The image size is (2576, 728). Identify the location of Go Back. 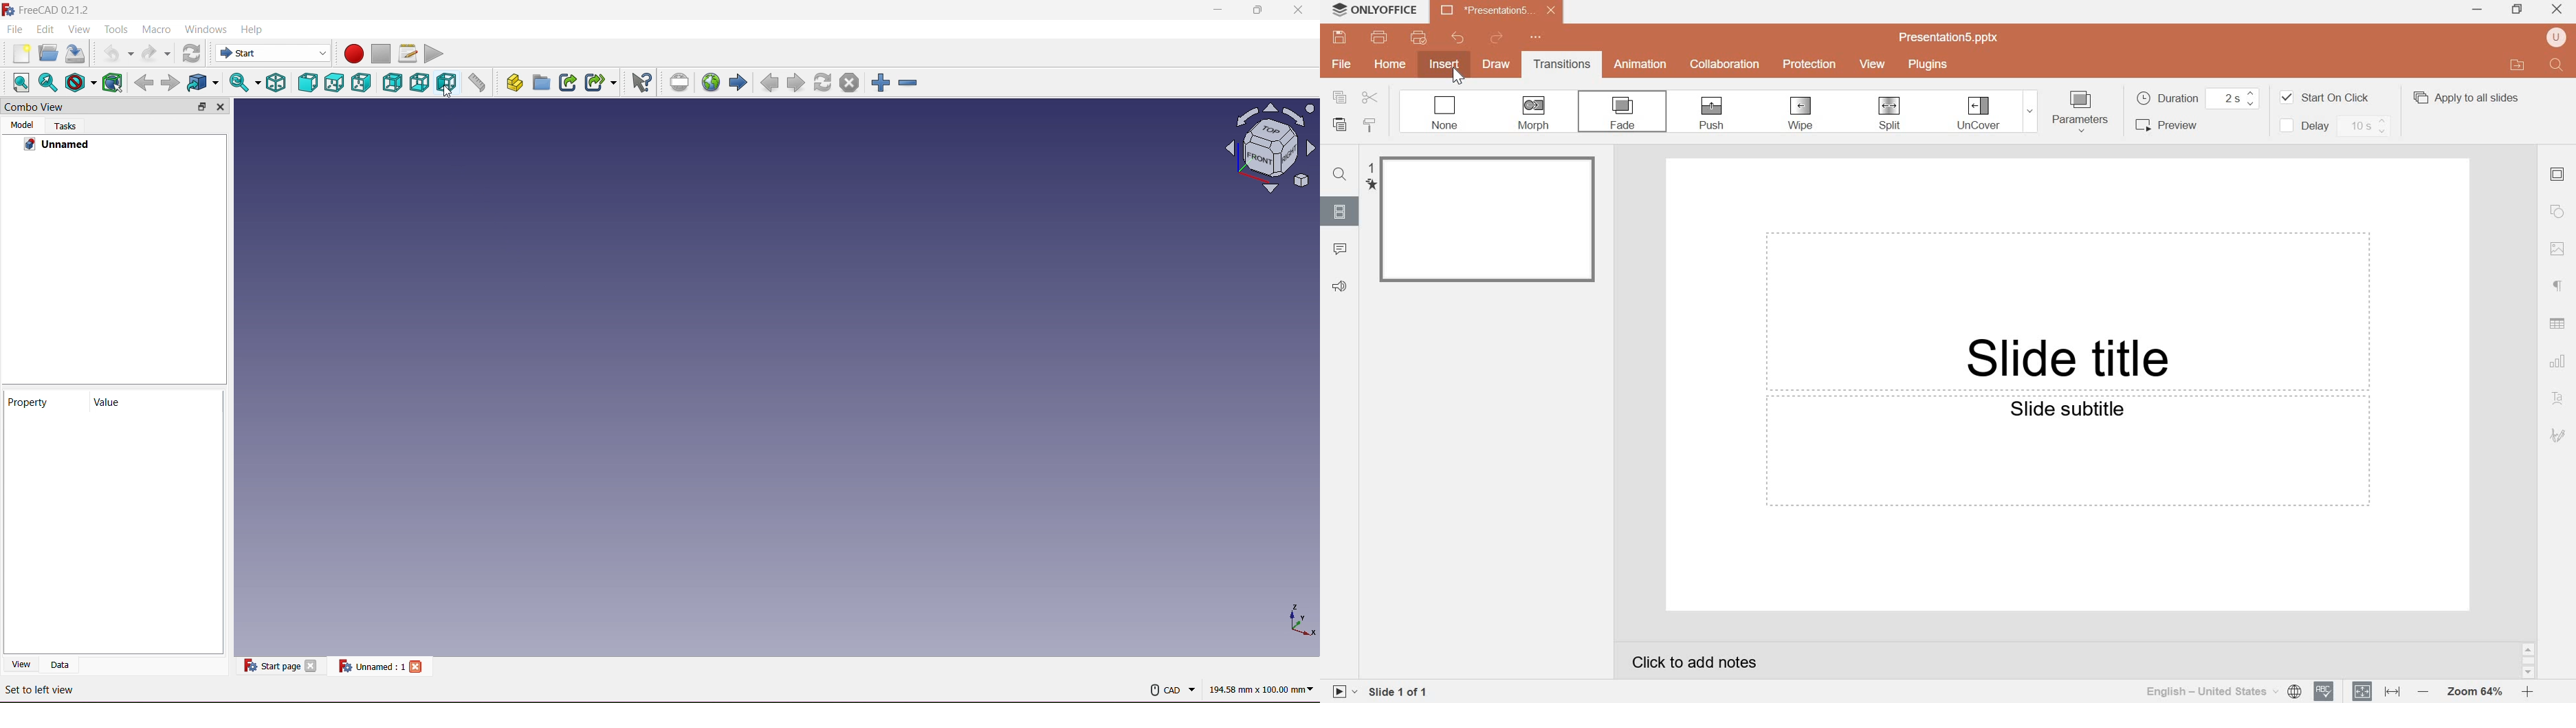
(144, 83).